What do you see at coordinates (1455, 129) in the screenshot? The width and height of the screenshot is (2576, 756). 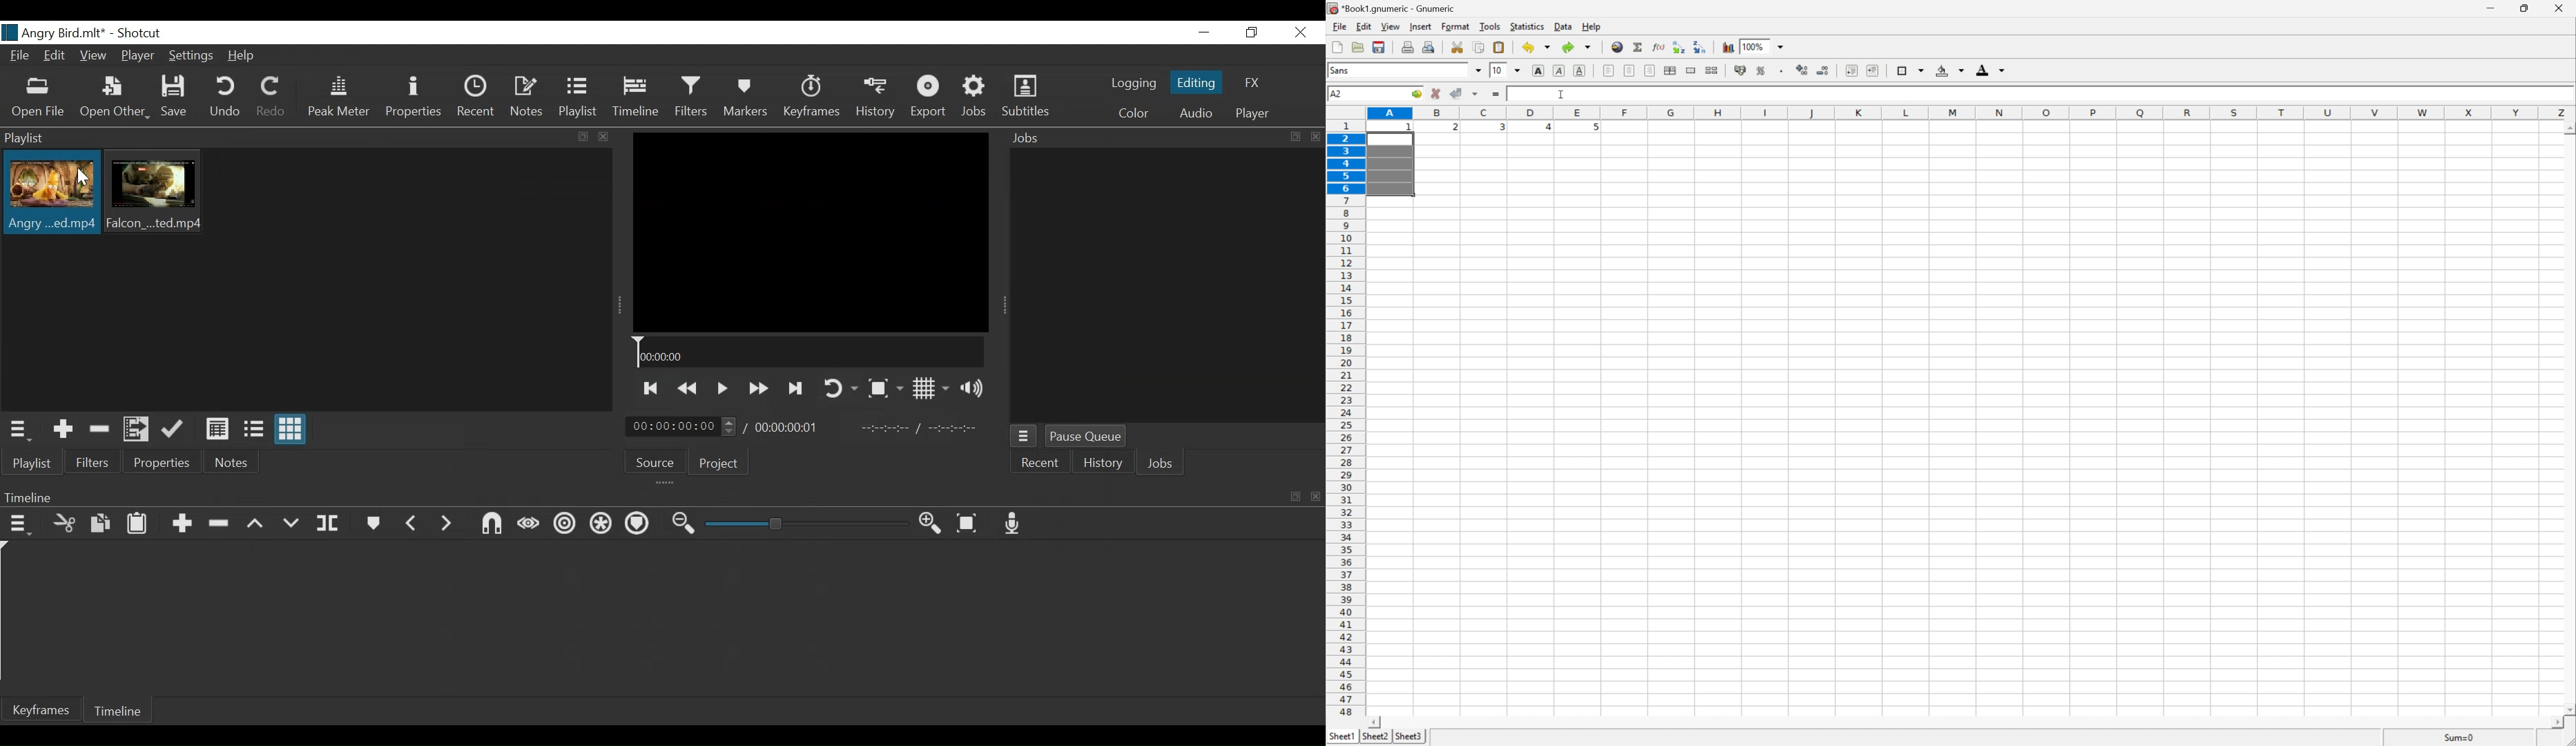 I see `2` at bounding box center [1455, 129].